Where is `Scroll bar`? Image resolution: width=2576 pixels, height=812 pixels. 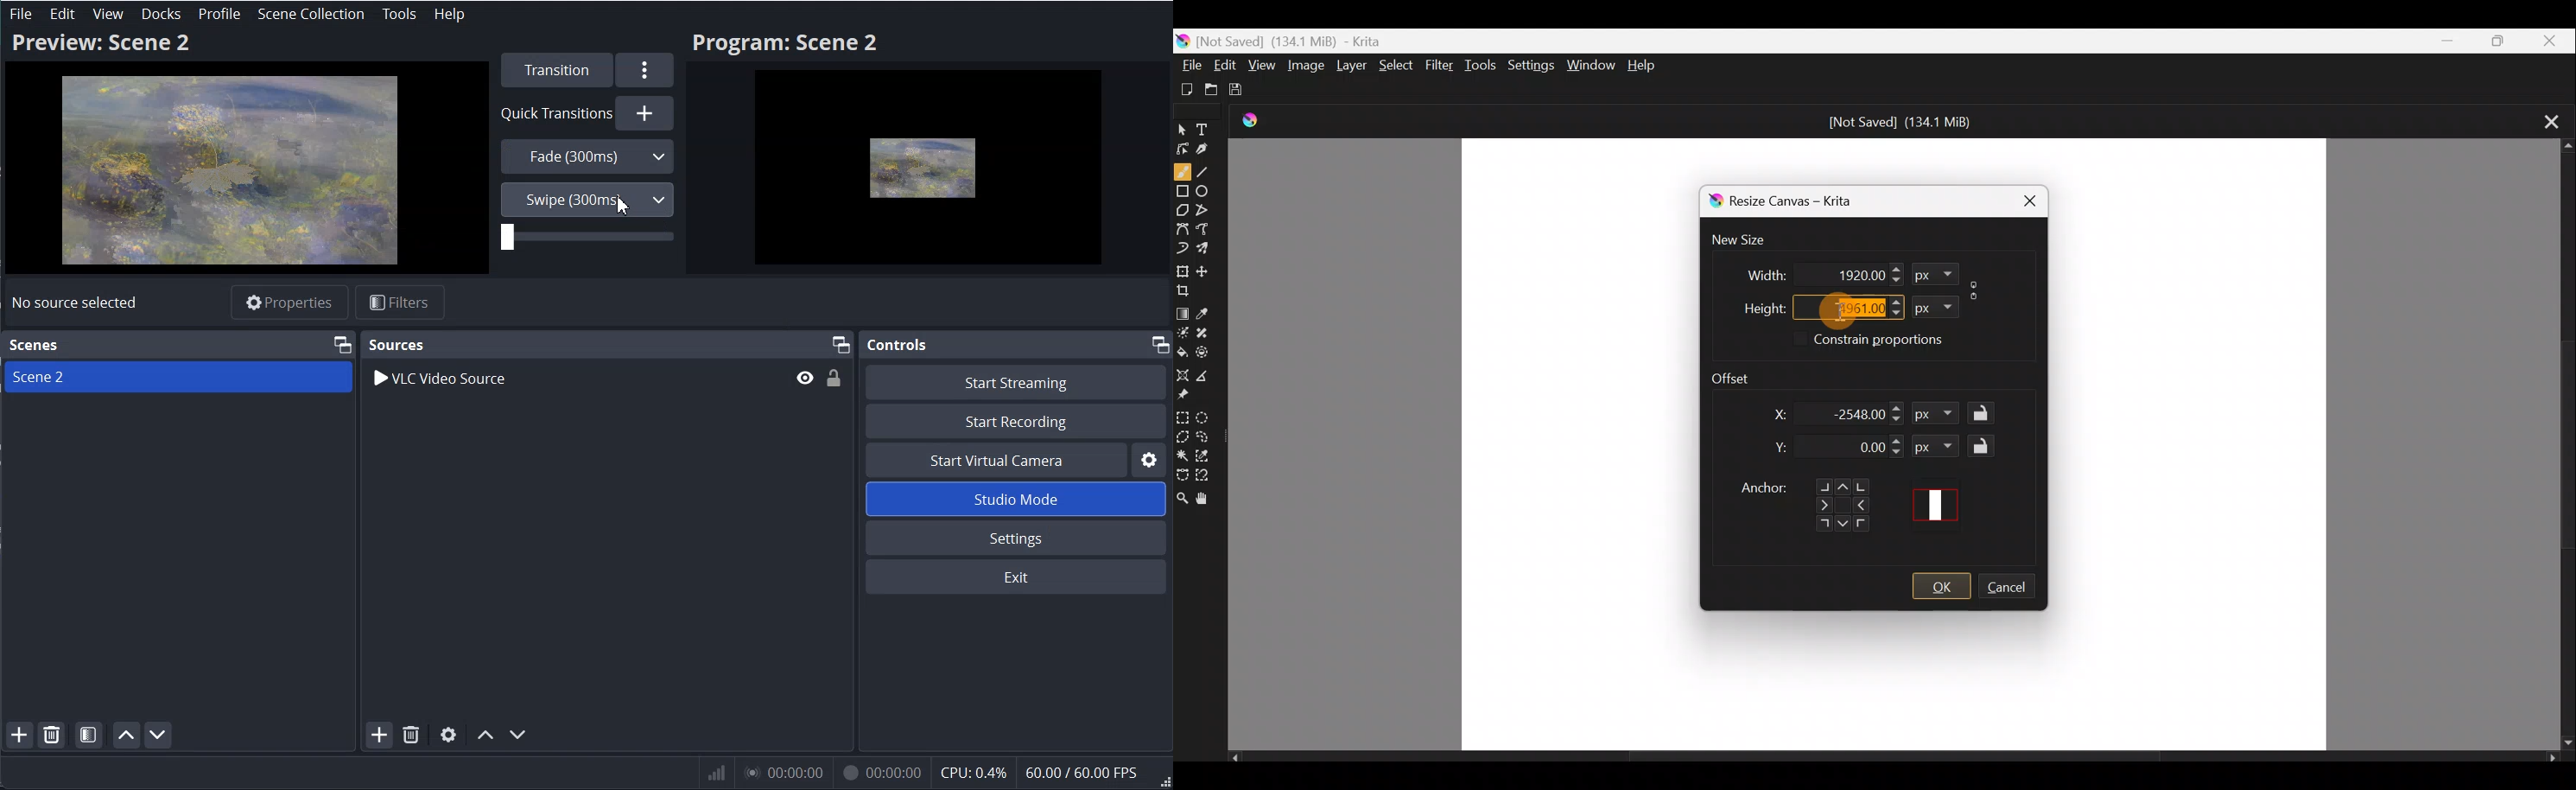 Scroll bar is located at coordinates (1894, 761).